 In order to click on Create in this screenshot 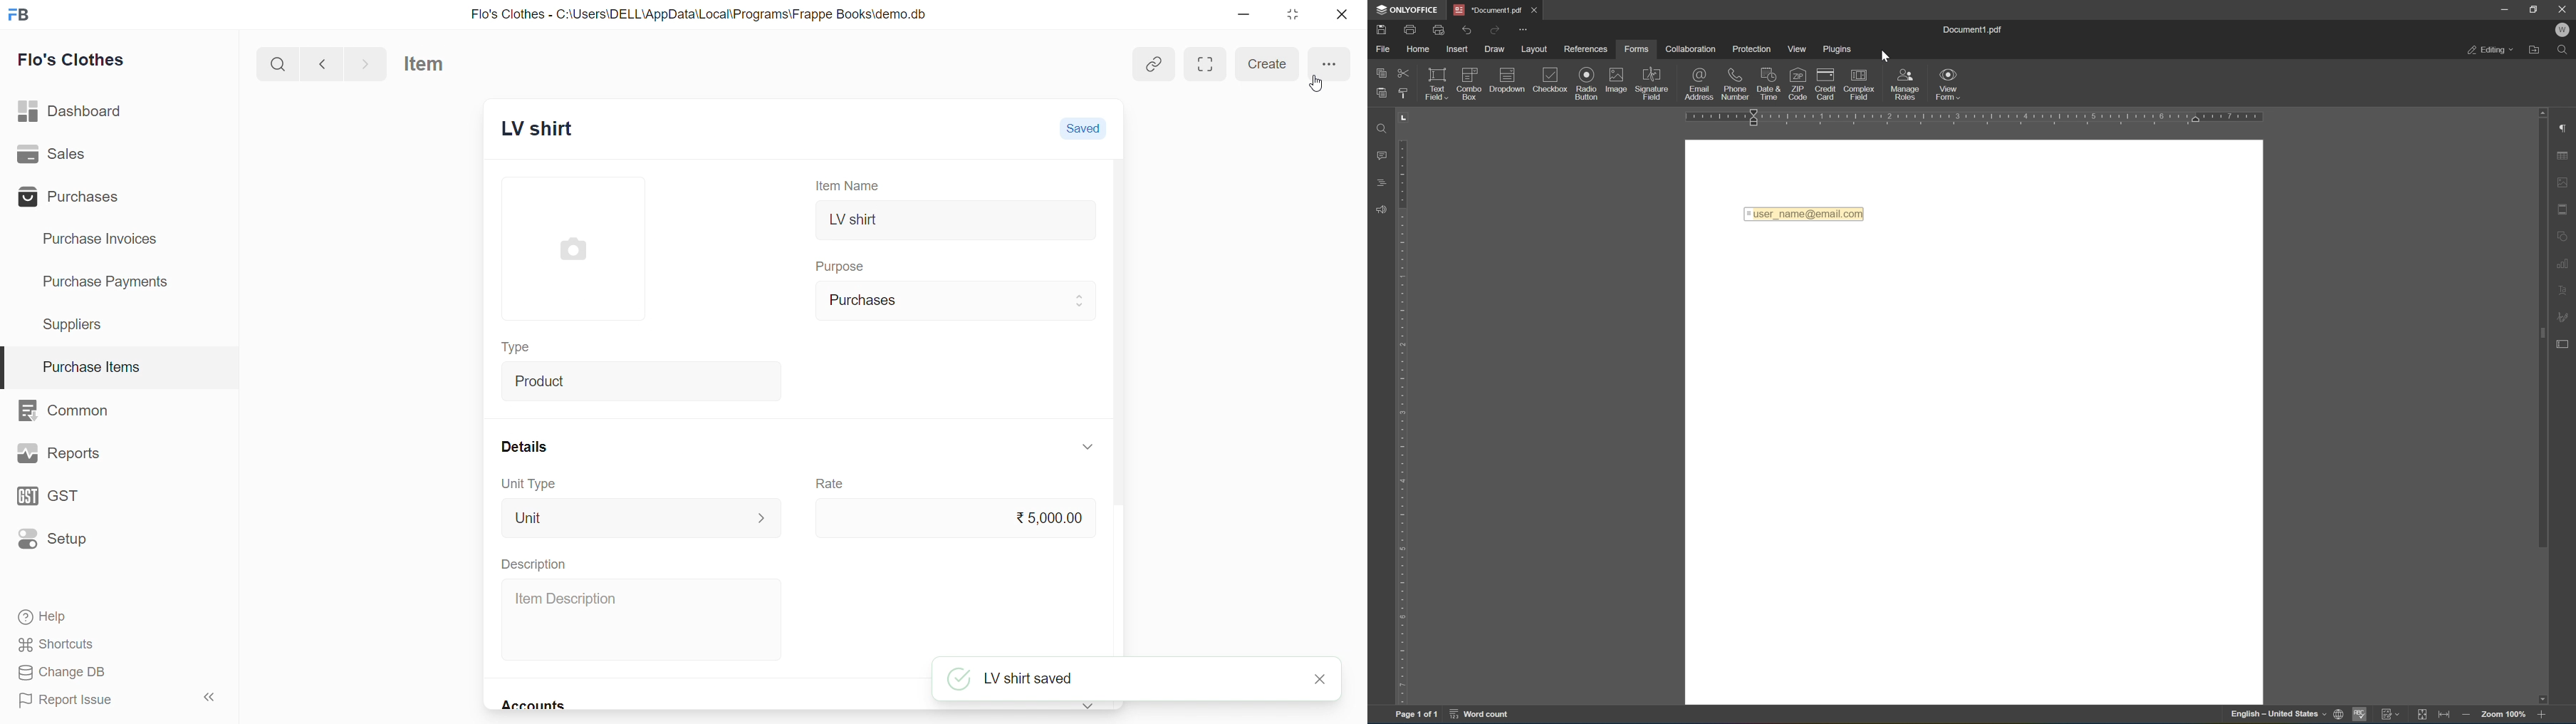, I will do `click(1268, 64)`.